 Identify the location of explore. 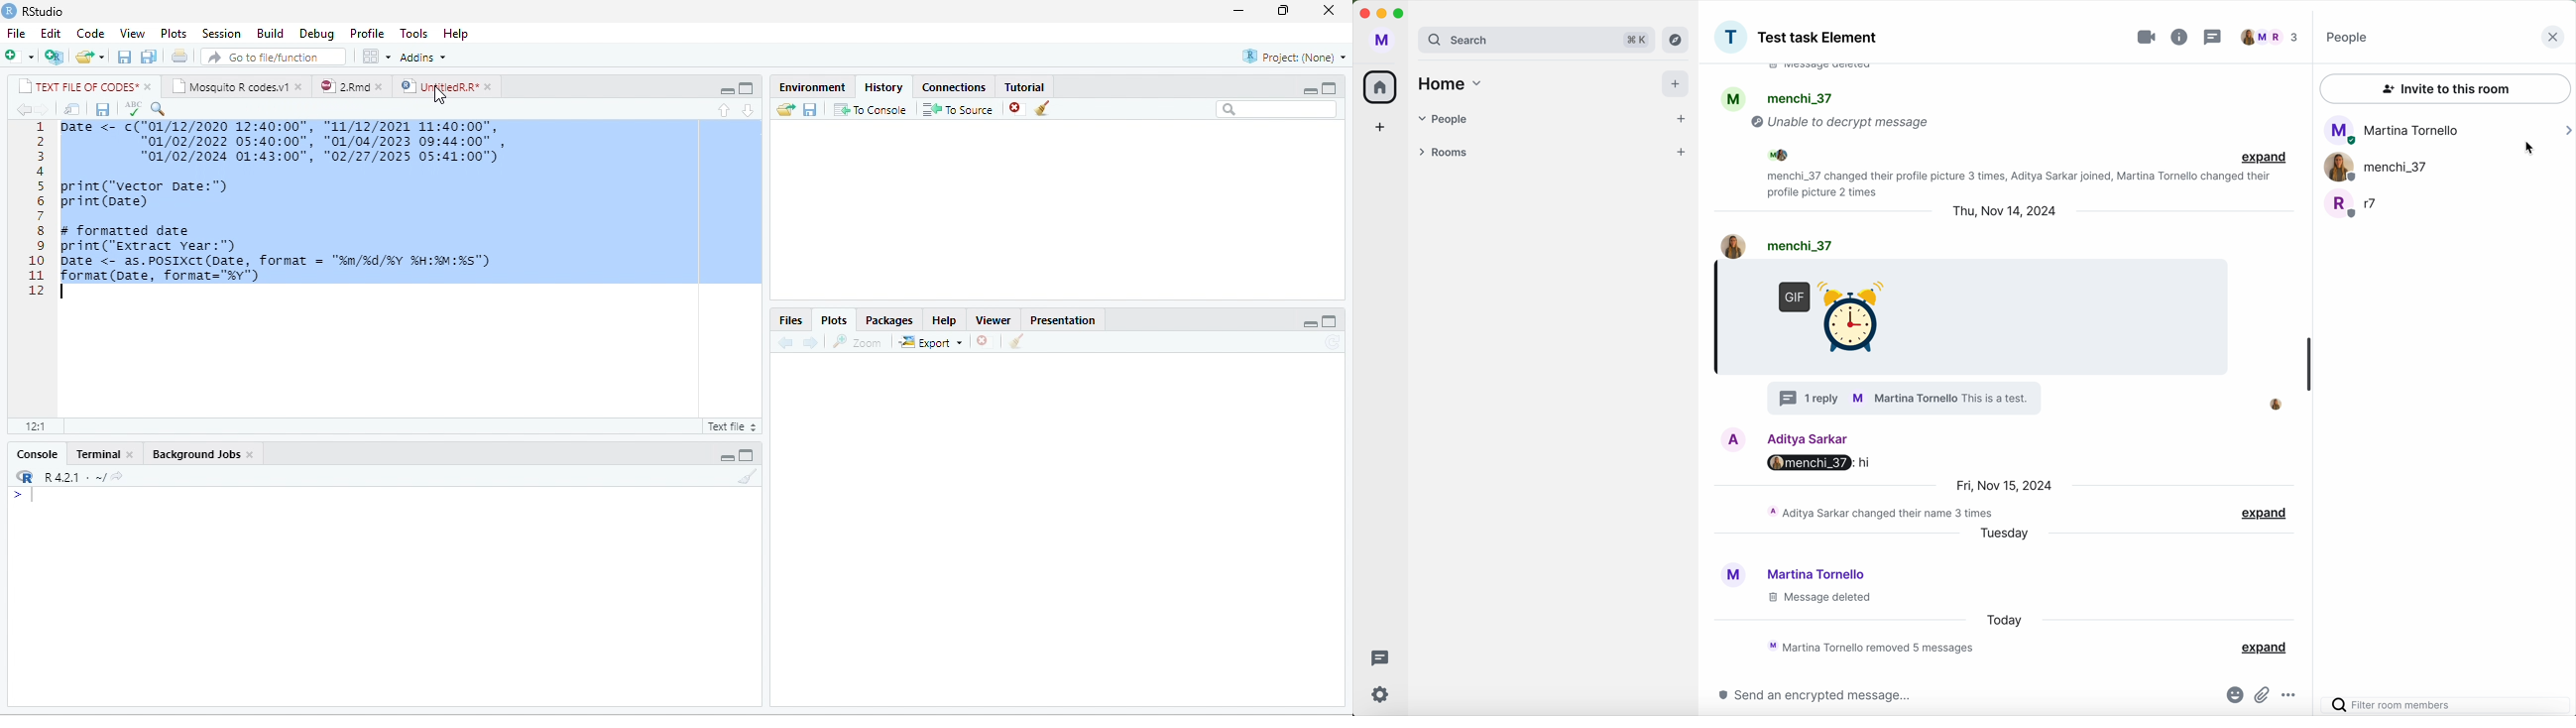
(1676, 39).